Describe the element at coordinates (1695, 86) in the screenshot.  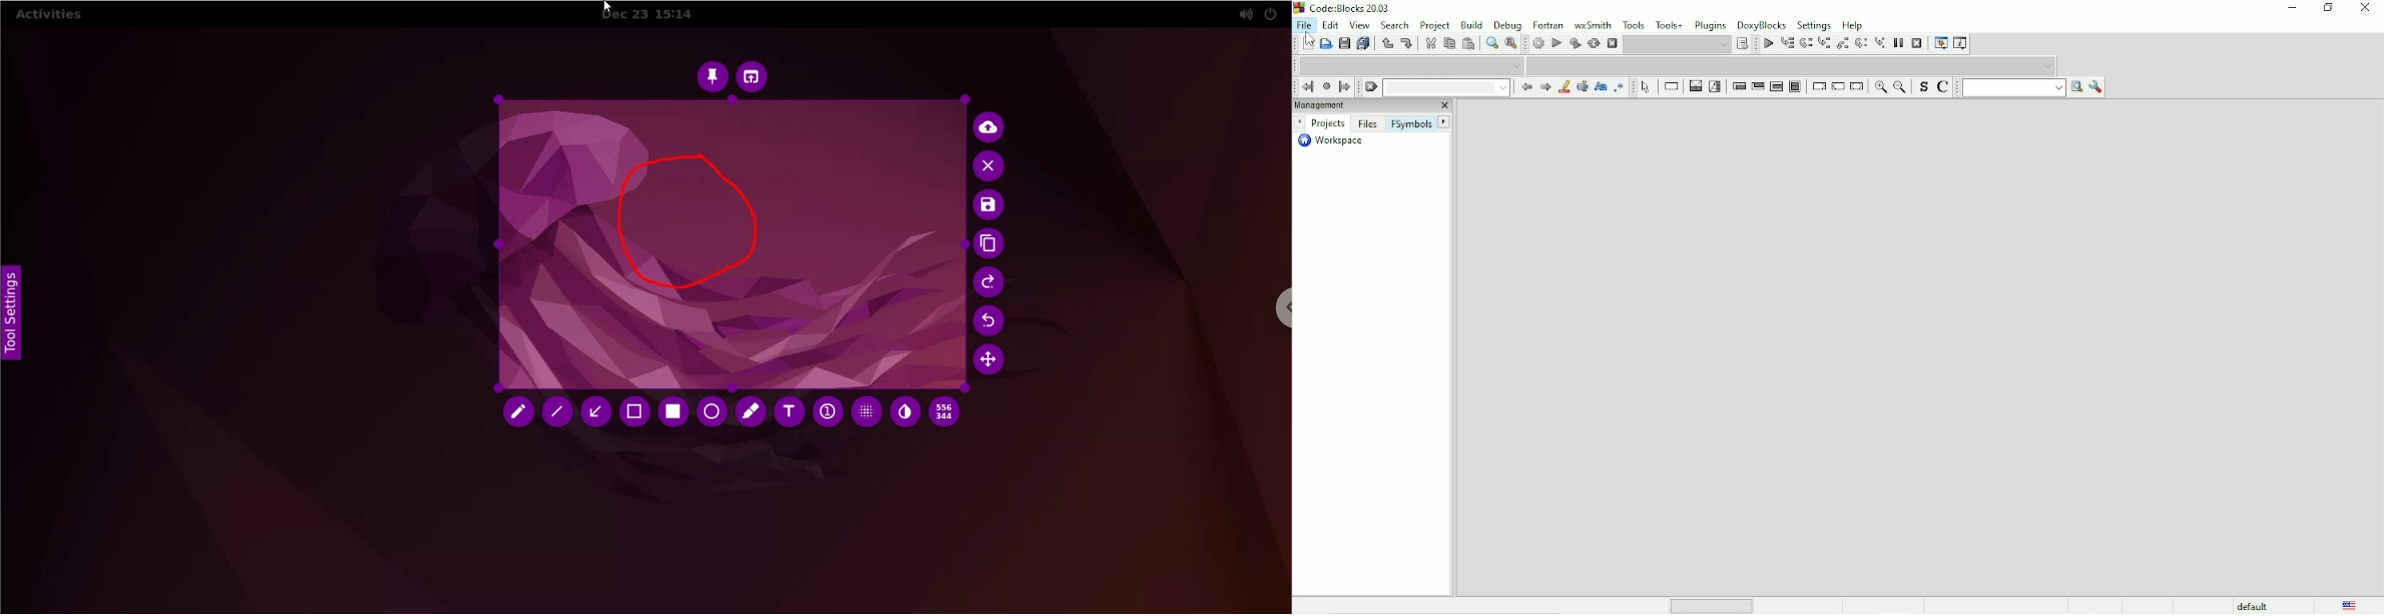
I see `Decision` at that location.